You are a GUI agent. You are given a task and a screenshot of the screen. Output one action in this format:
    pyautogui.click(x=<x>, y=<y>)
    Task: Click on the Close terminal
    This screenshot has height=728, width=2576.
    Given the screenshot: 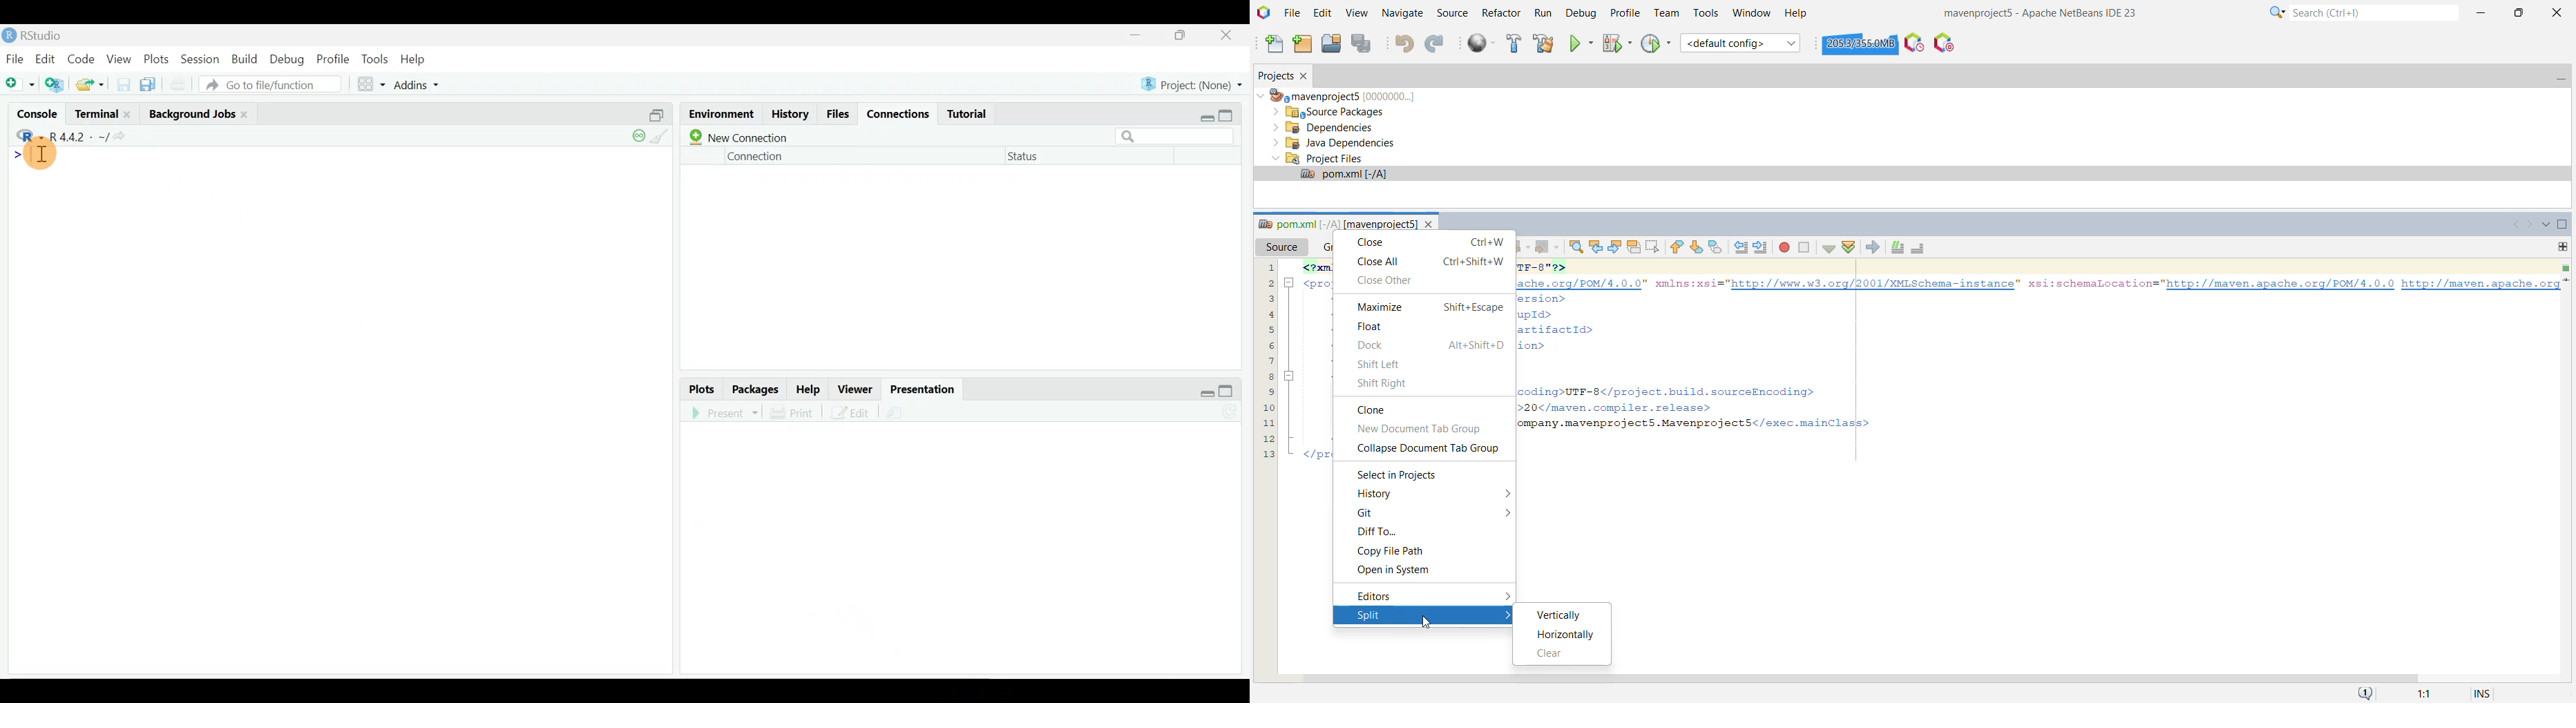 What is the action you would take?
    pyautogui.click(x=132, y=115)
    